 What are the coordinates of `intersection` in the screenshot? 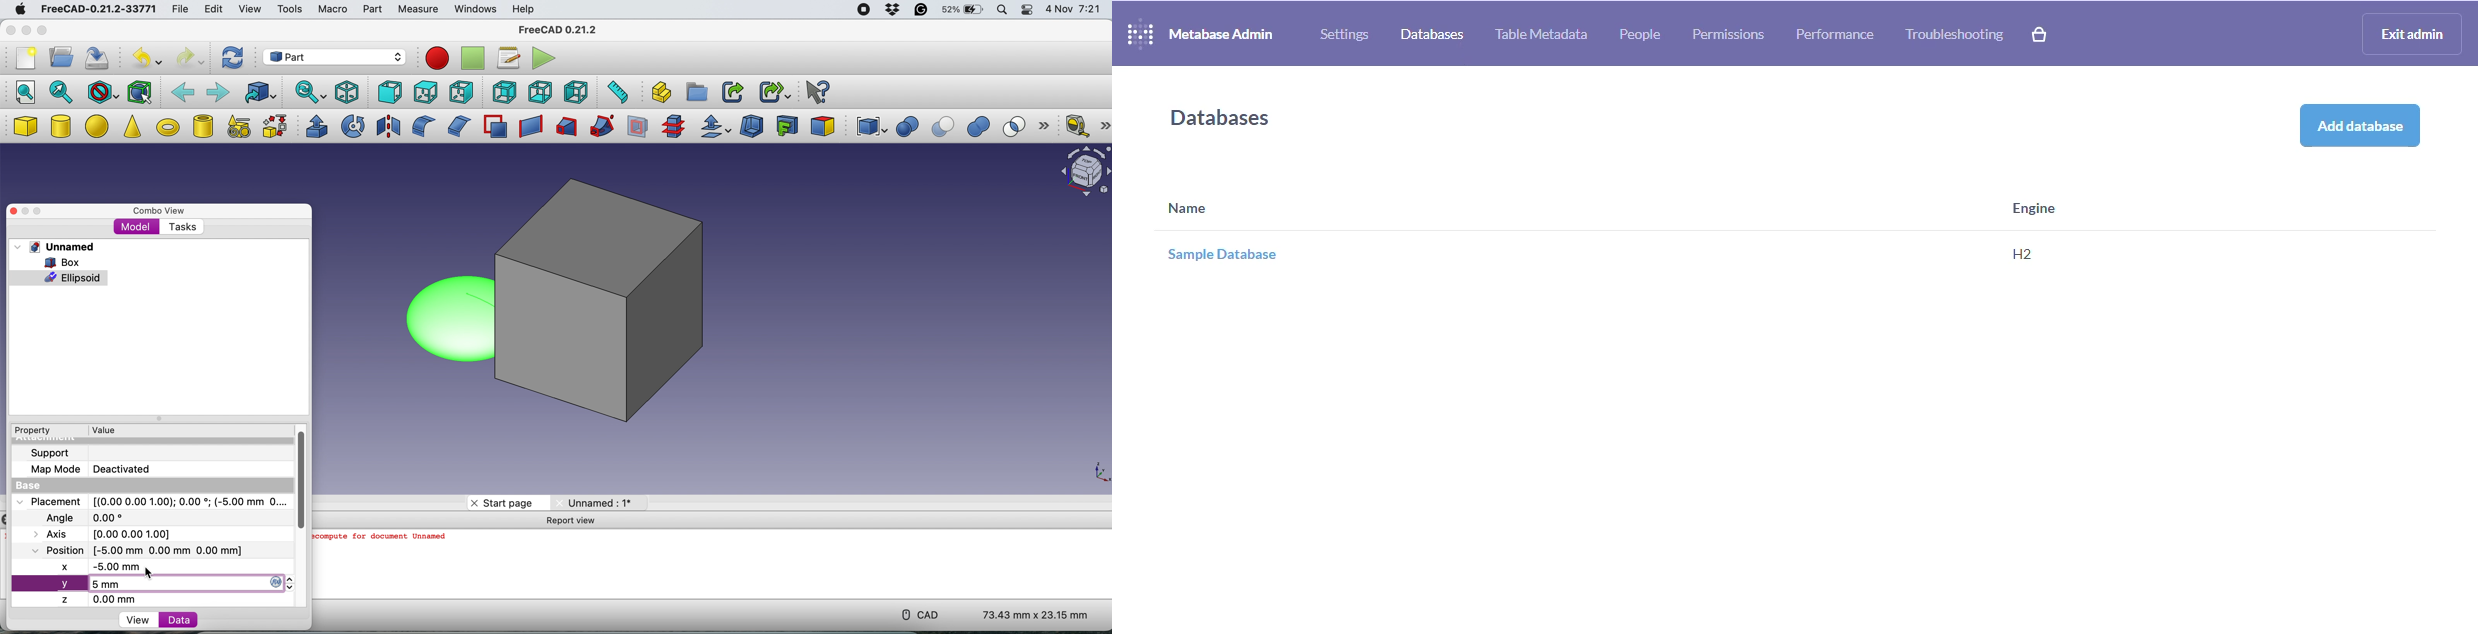 It's located at (1019, 126).